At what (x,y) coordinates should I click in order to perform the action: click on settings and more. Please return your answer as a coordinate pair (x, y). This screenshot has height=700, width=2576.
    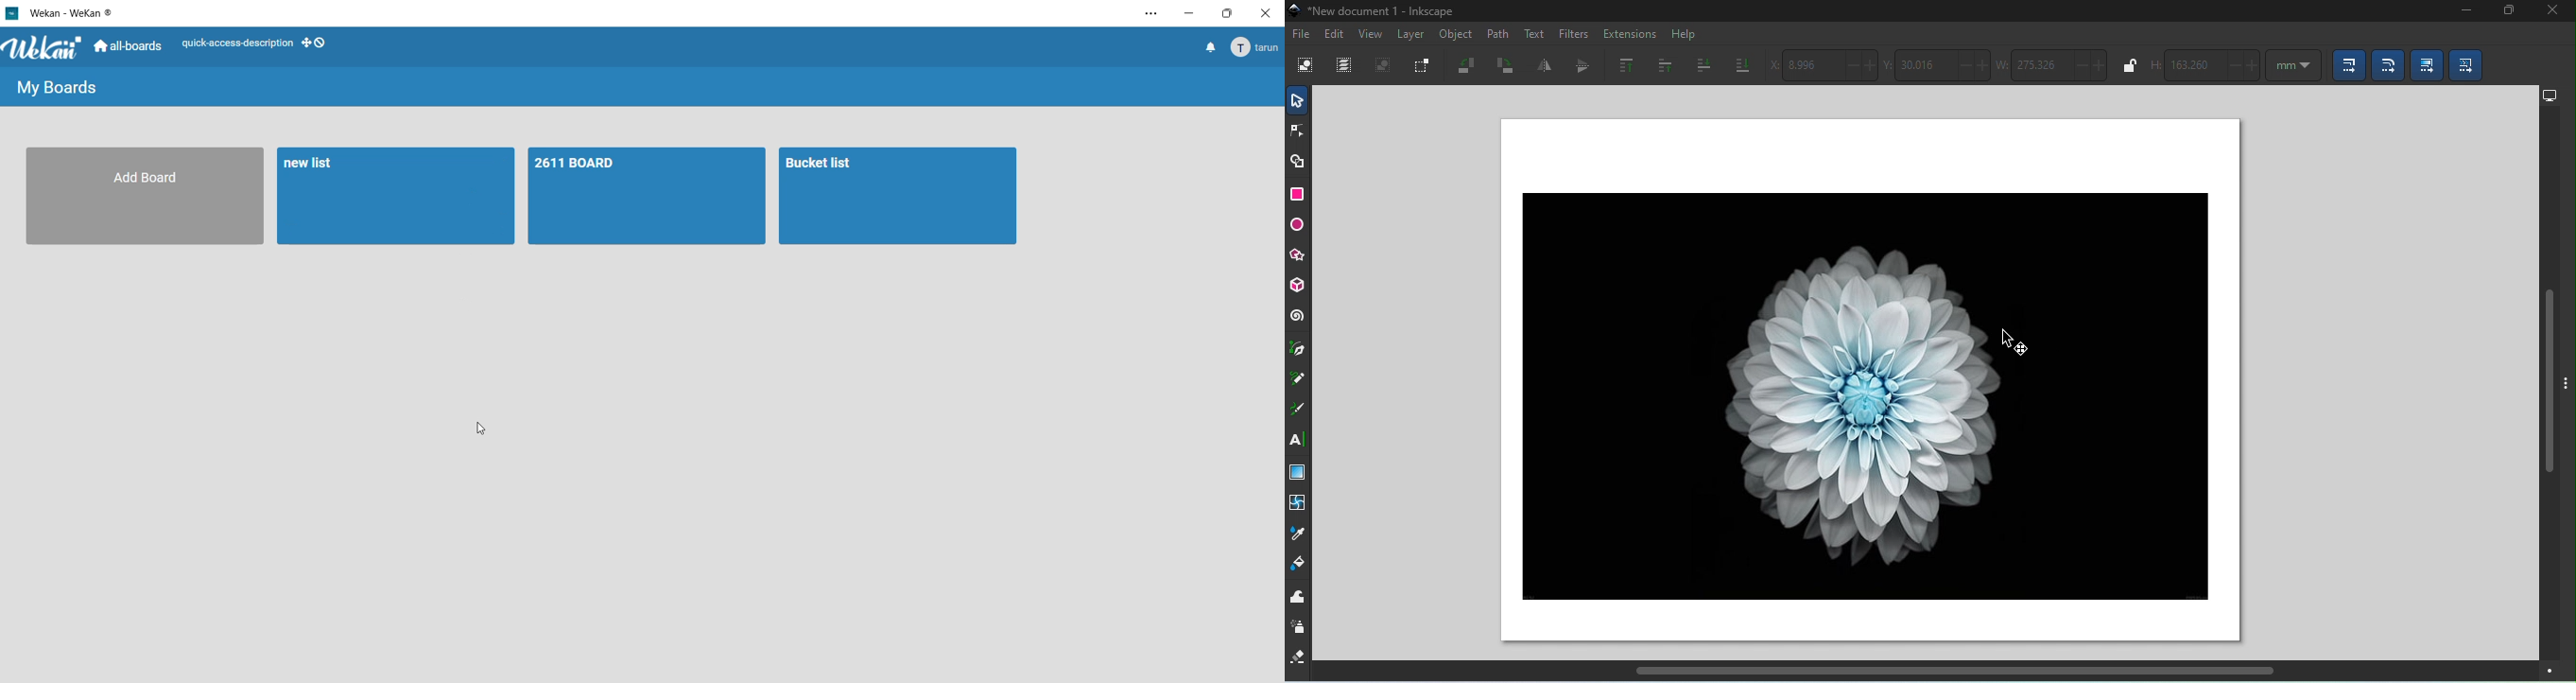
    Looking at the image, I should click on (1148, 15).